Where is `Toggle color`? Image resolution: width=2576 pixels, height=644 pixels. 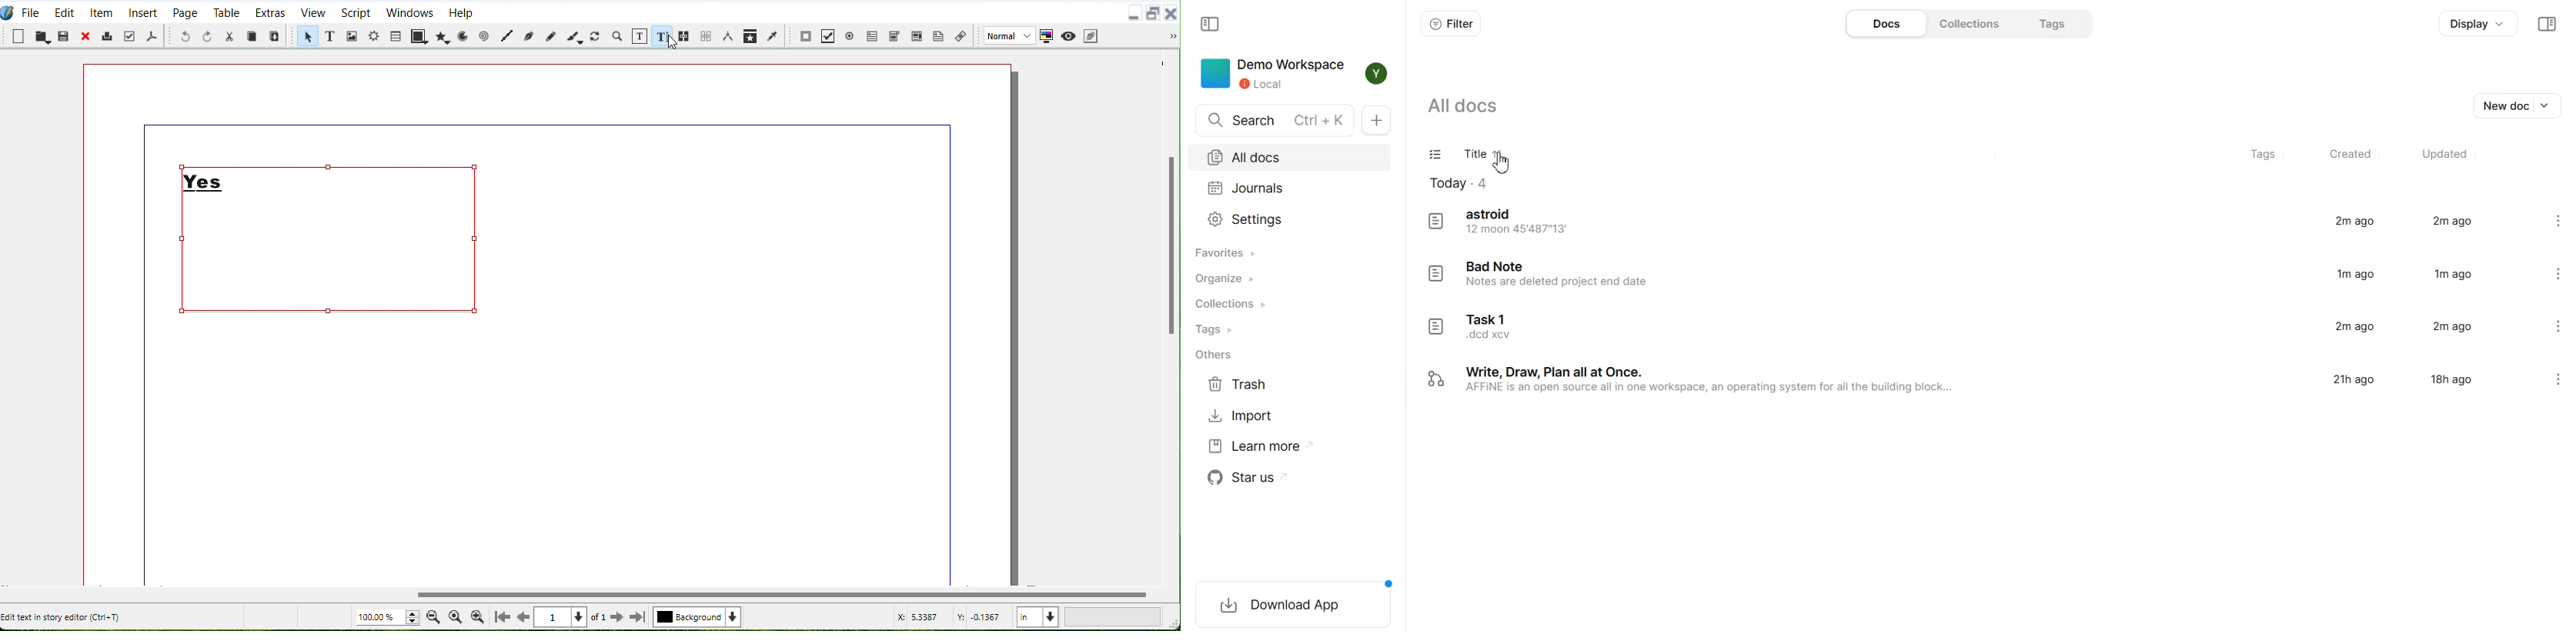
Toggle color is located at coordinates (1047, 35).